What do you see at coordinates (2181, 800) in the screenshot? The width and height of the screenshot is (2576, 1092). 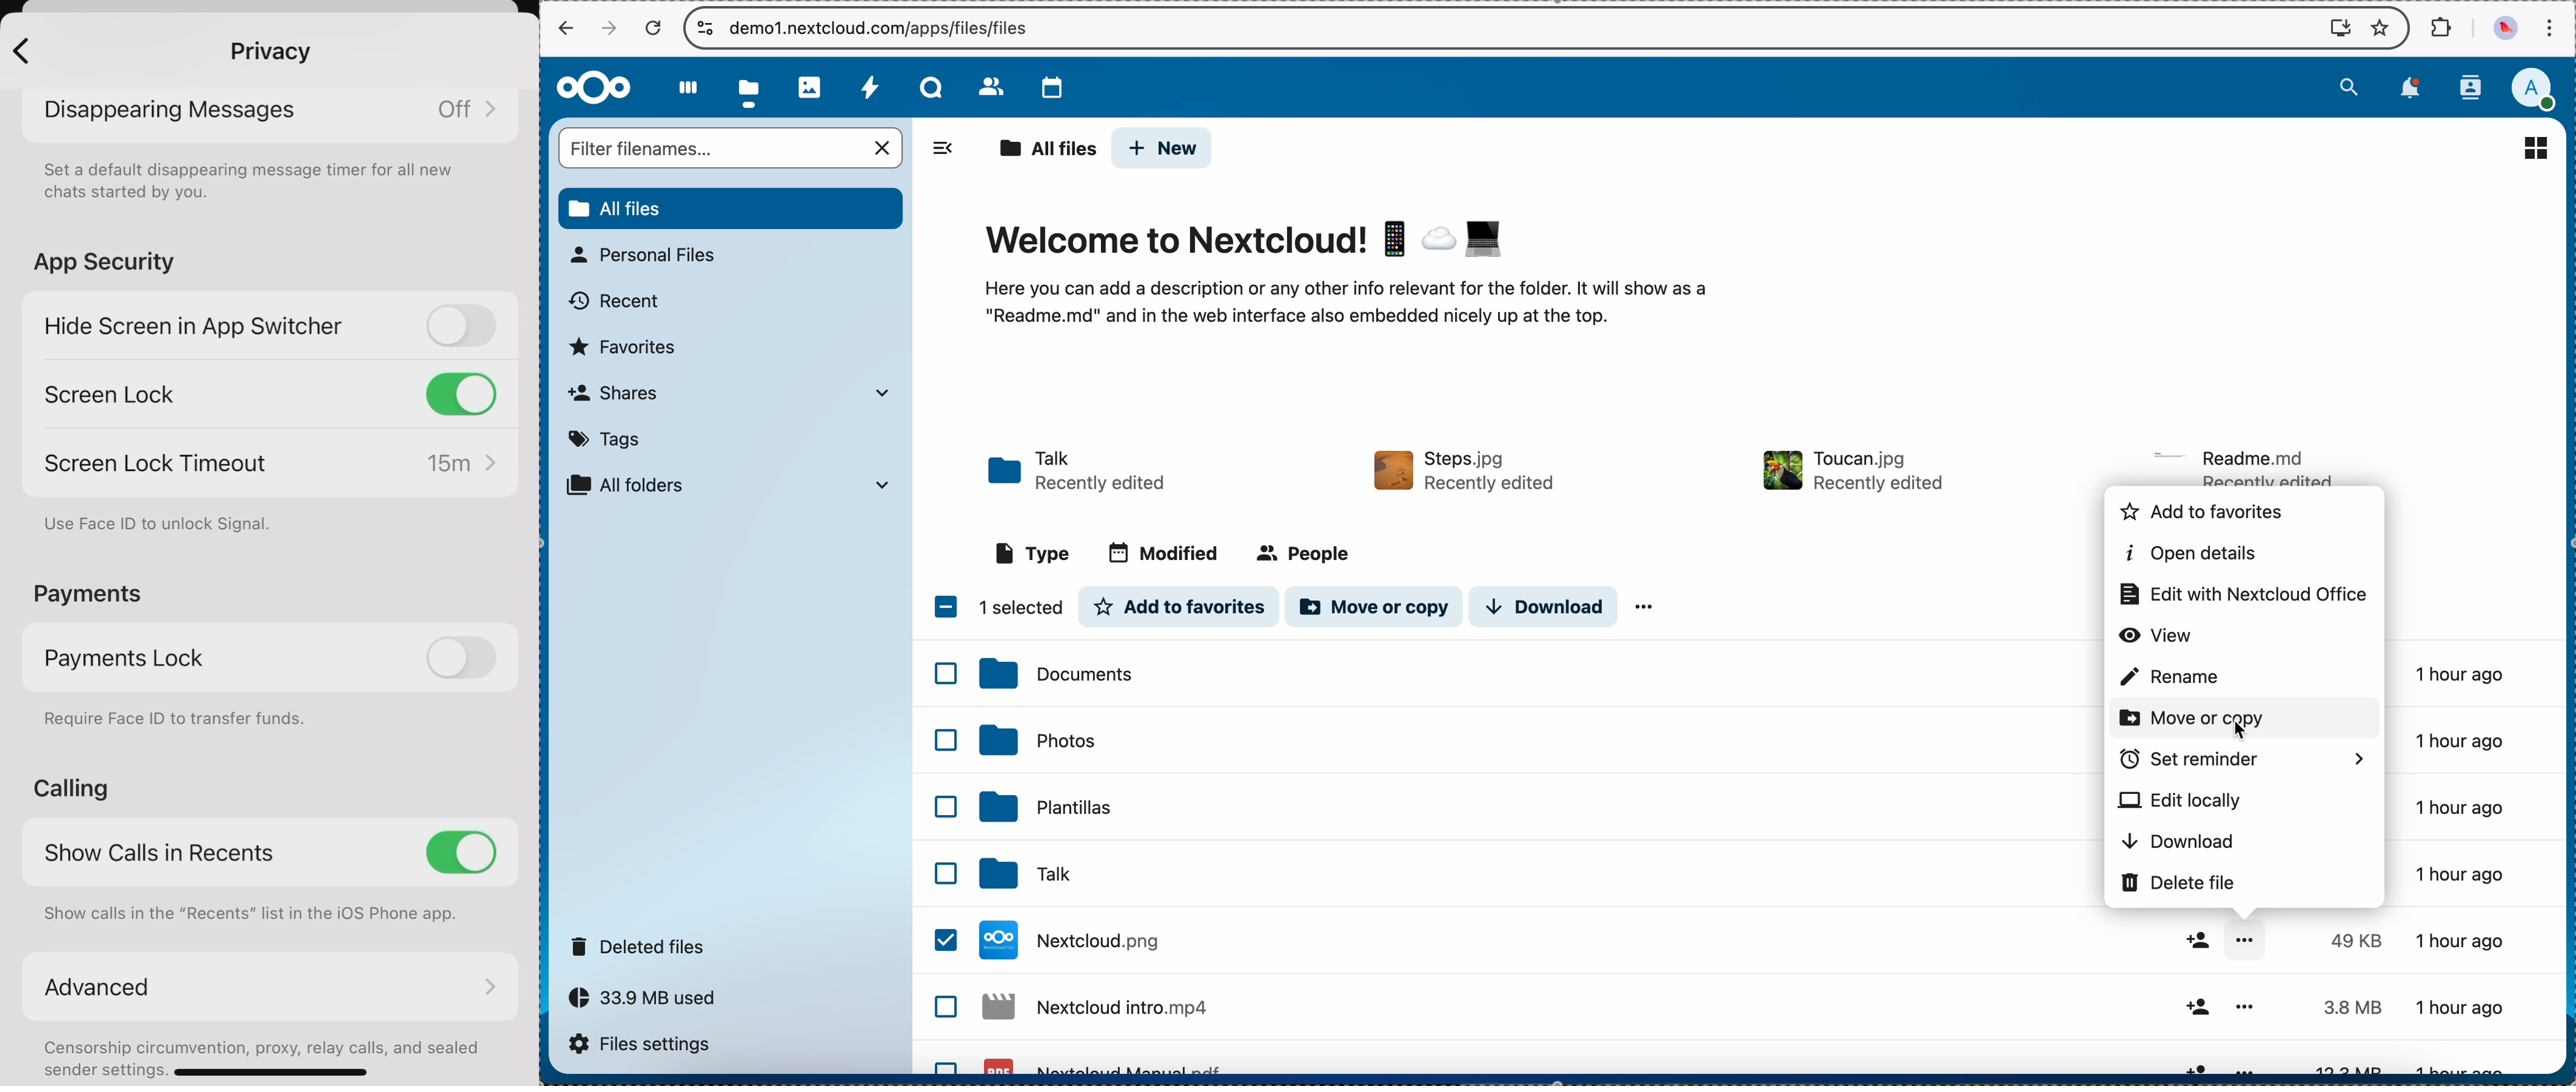 I see `edit locally` at bounding box center [2181, 800].